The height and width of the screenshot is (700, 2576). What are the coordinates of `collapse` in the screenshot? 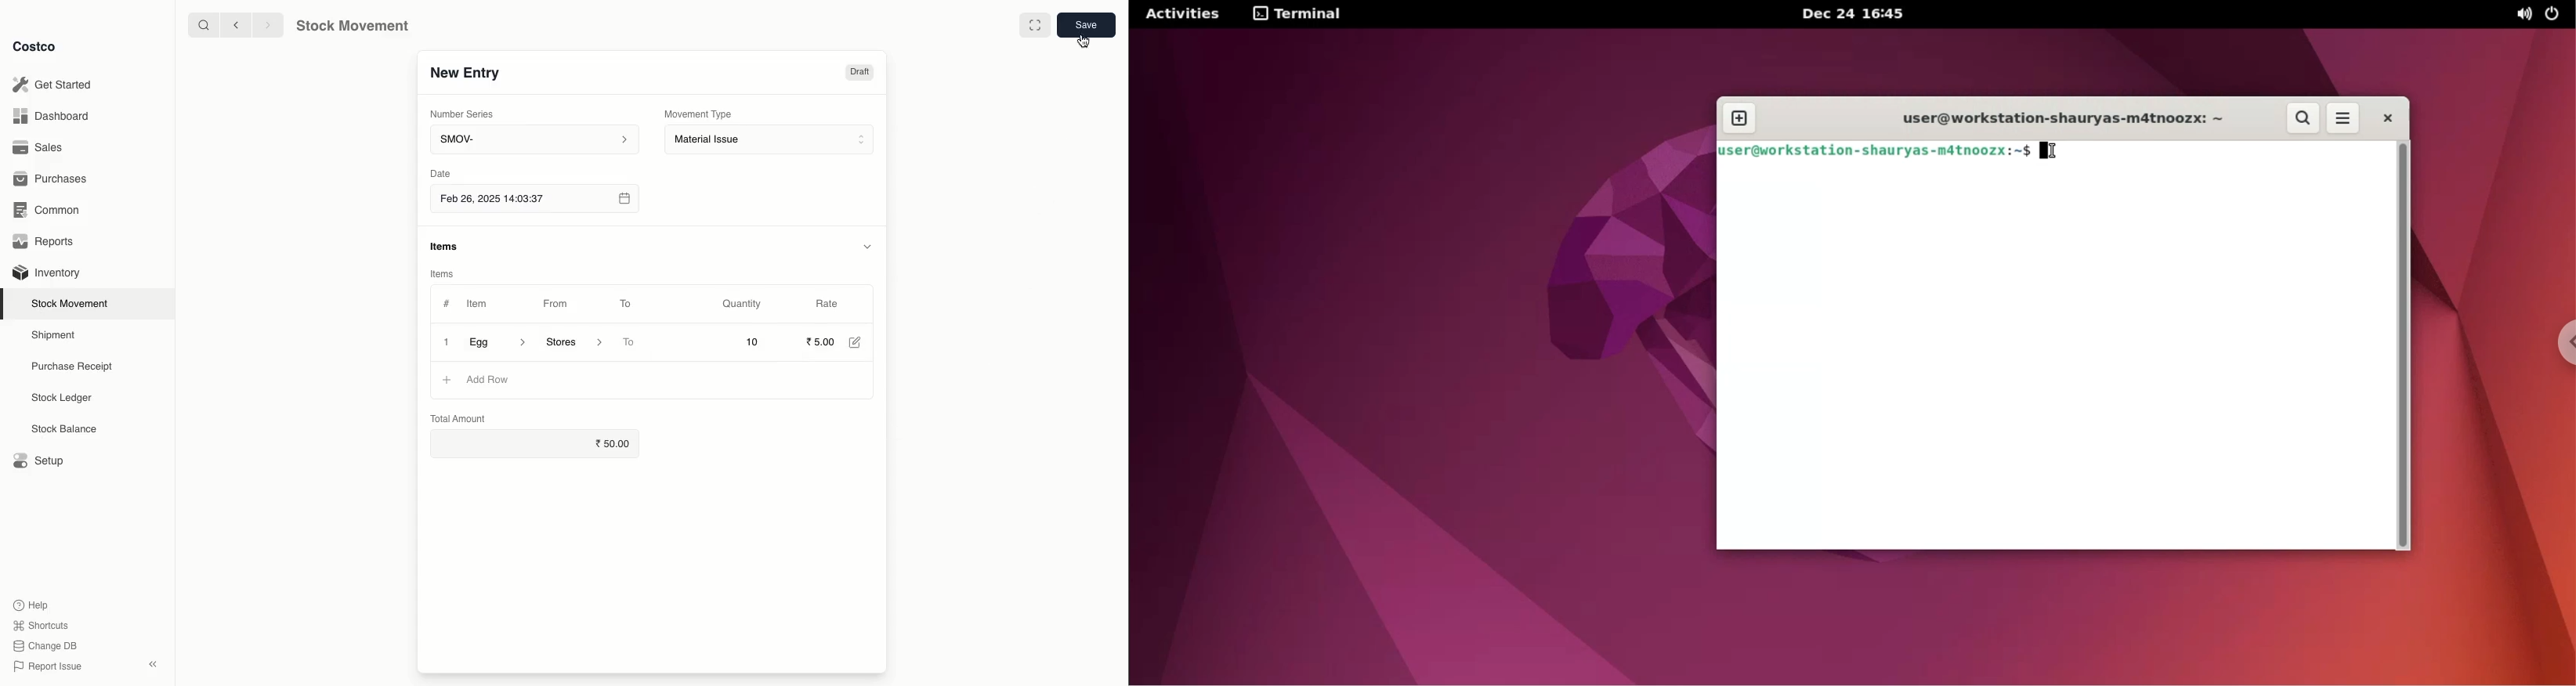 It's located at (152, 663).